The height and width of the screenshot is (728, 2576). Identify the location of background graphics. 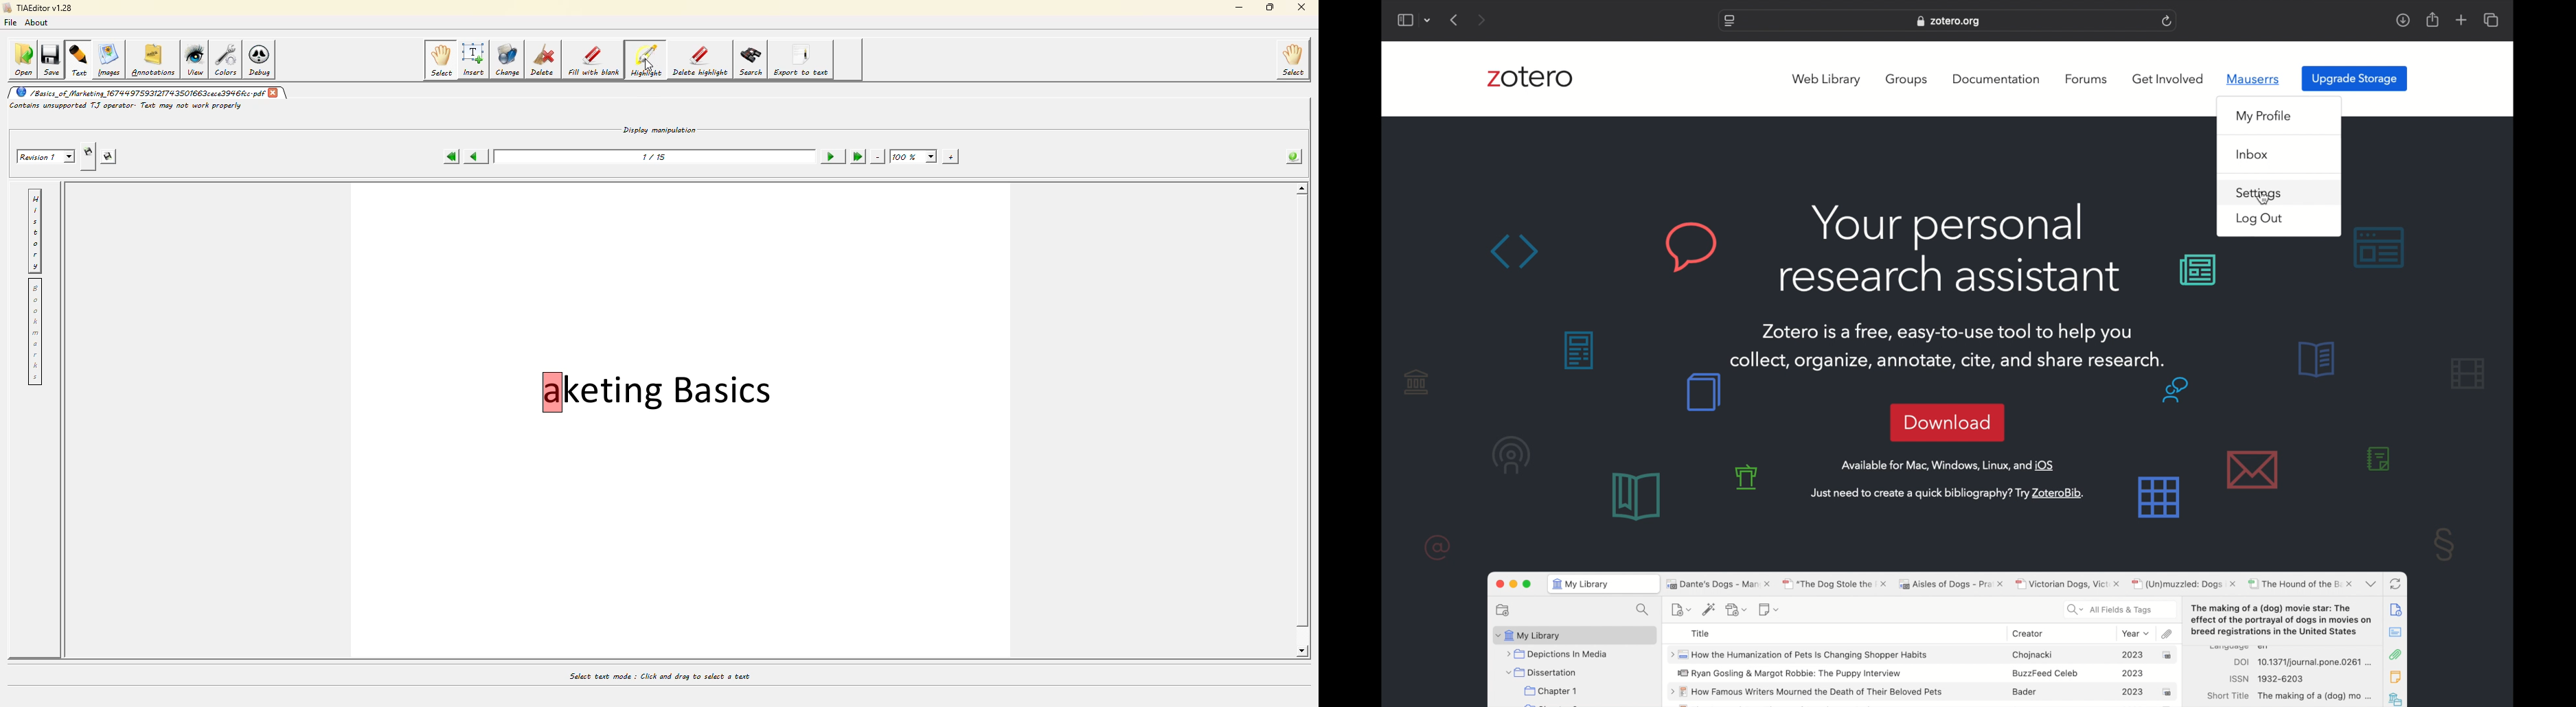
(1607, 249).